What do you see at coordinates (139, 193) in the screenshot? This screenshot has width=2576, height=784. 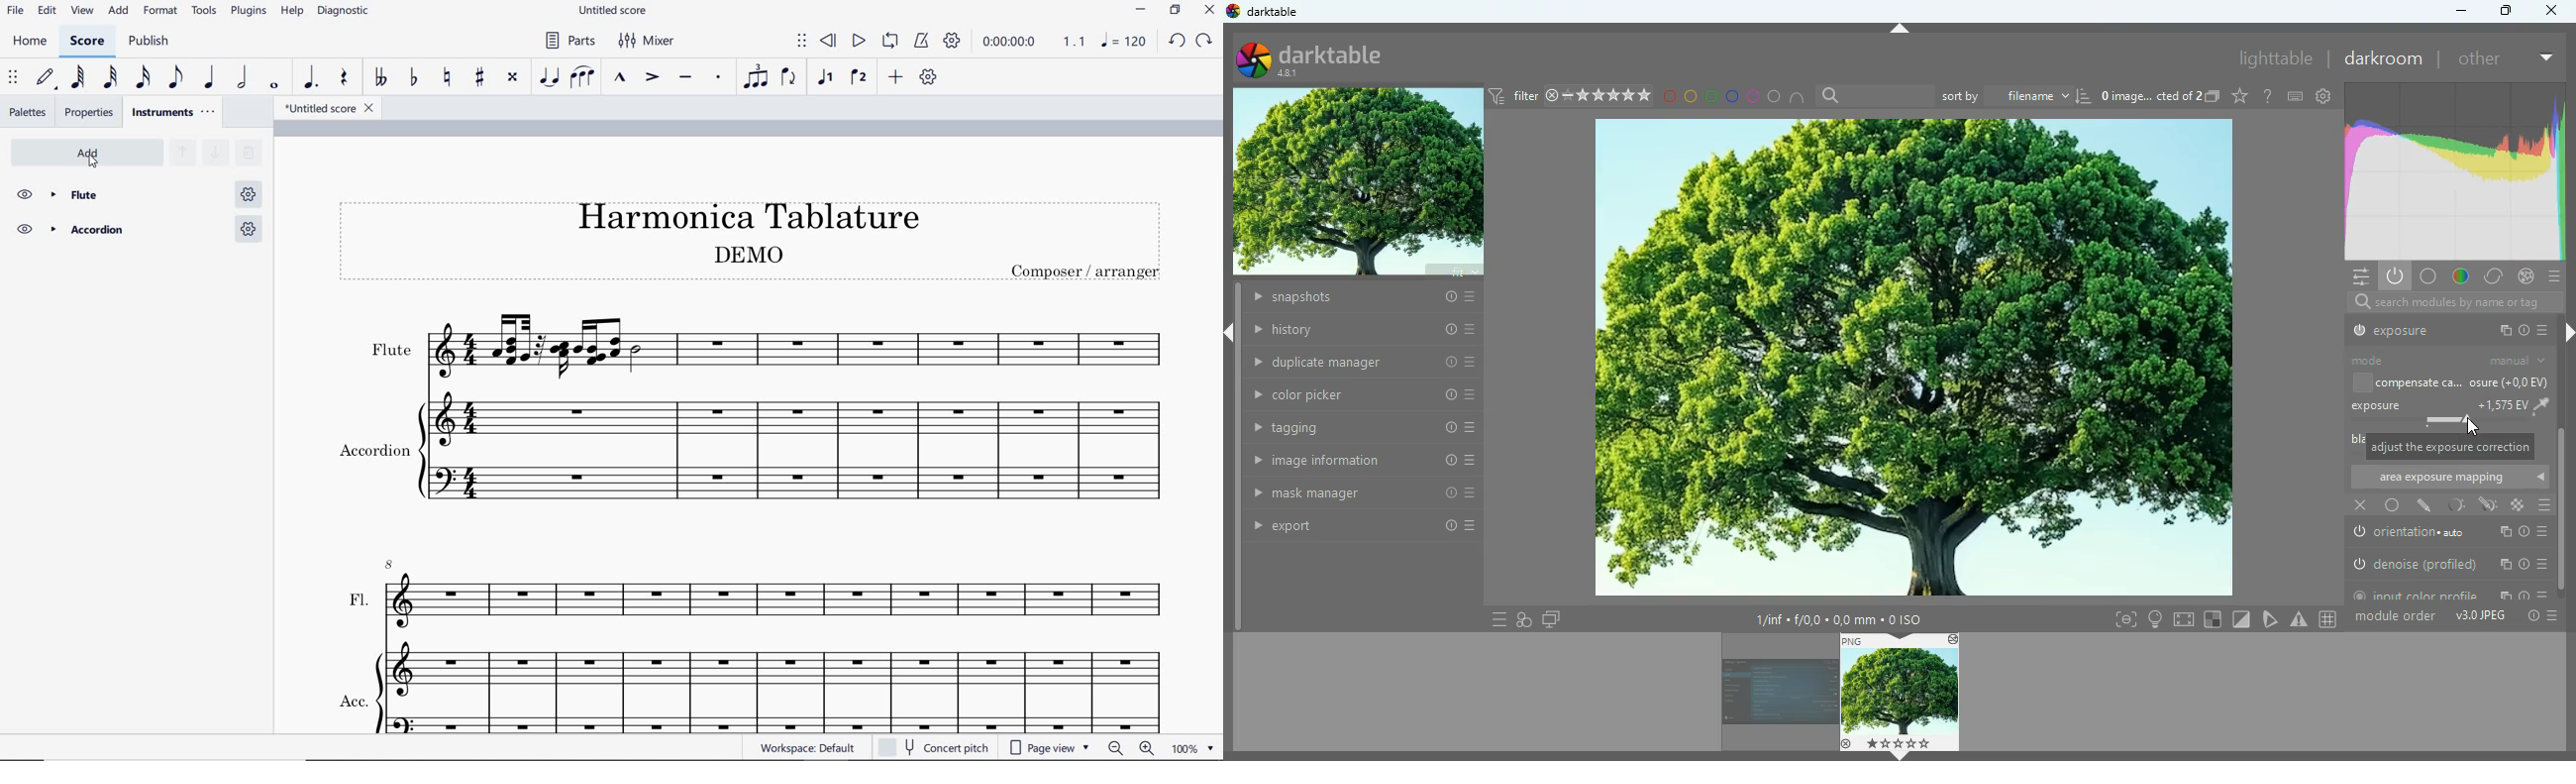 I see `flute` at bounding box center [139, 193].